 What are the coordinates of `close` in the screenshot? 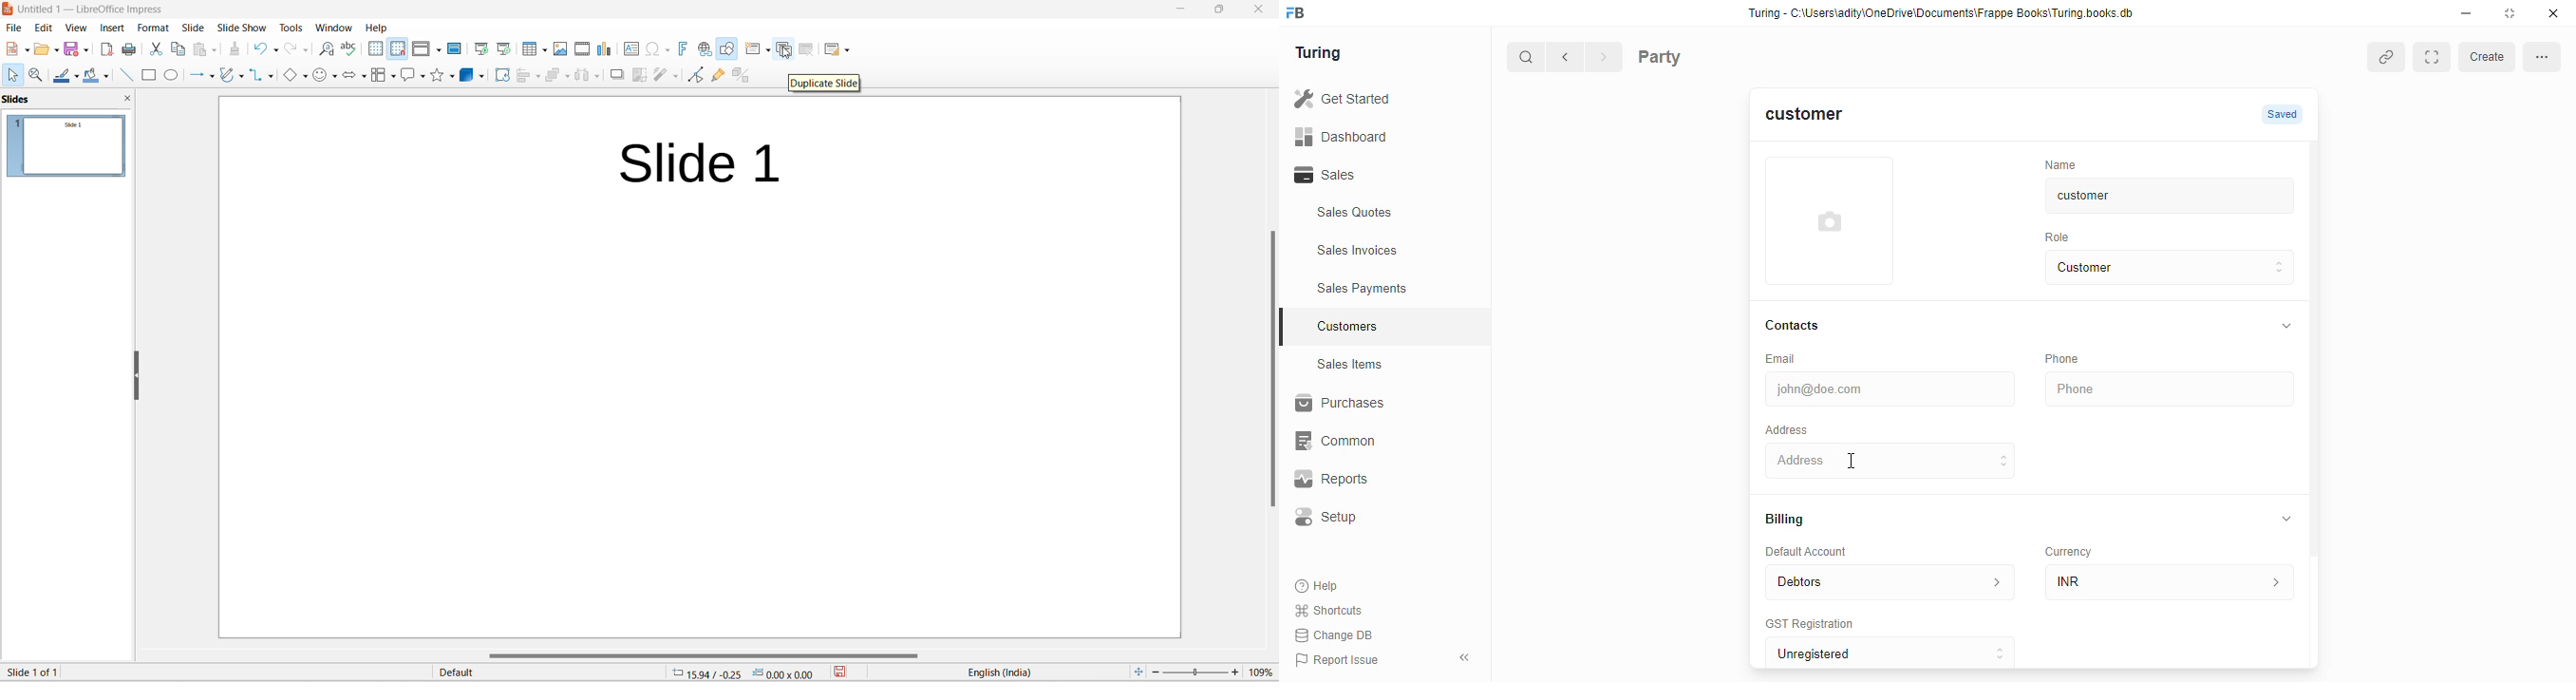 It's located at (2556, 13).